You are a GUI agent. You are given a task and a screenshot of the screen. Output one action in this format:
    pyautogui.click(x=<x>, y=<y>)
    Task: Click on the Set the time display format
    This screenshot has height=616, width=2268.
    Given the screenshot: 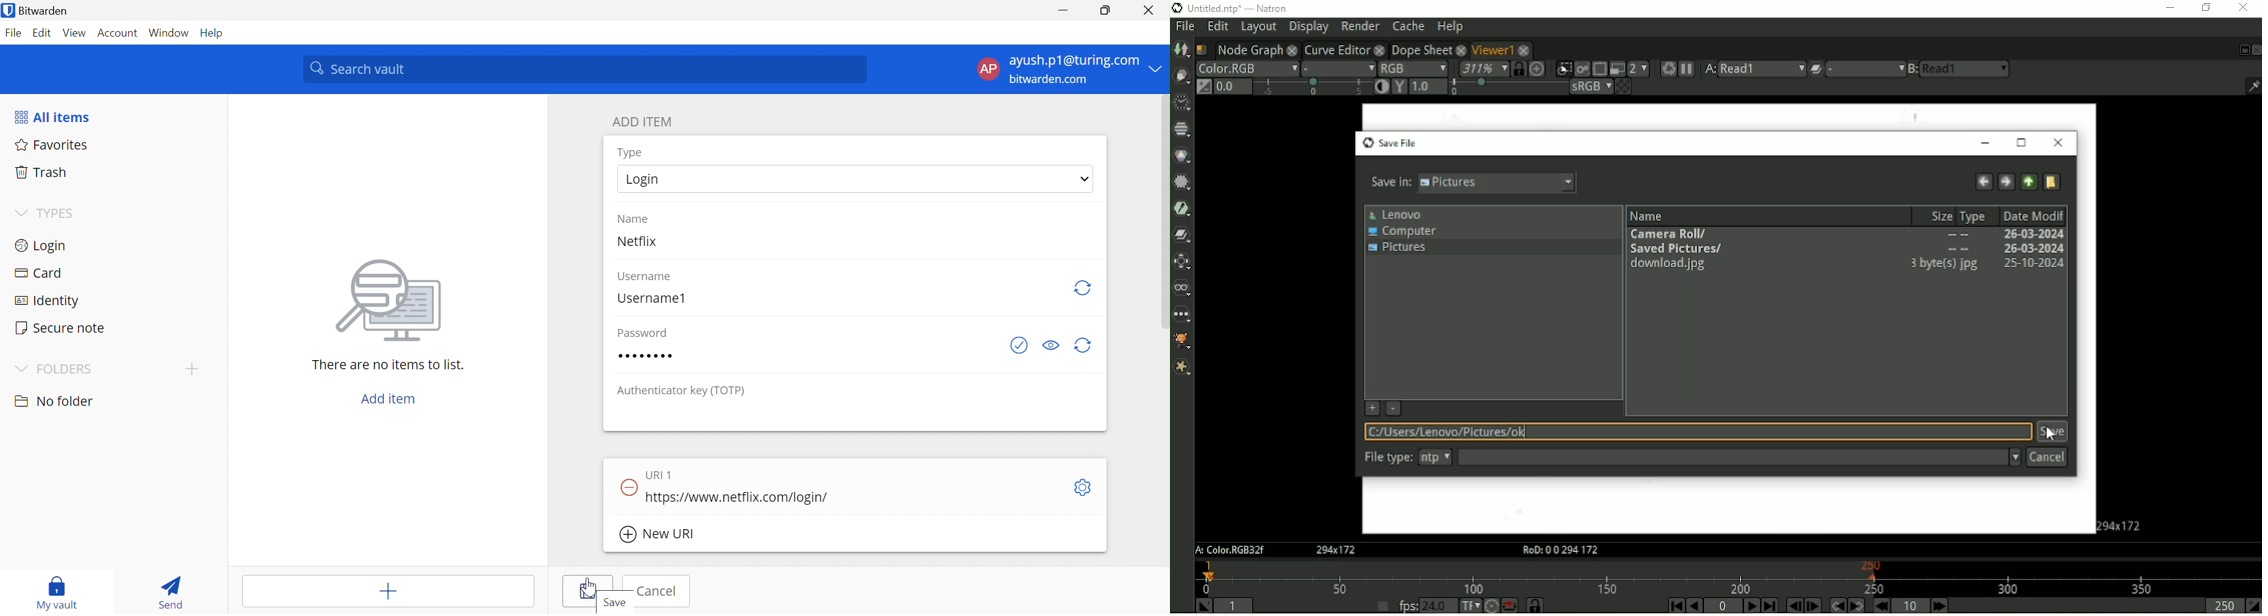 What is the action you would take?
    pyautogui.click(x=1469, y=606)
    